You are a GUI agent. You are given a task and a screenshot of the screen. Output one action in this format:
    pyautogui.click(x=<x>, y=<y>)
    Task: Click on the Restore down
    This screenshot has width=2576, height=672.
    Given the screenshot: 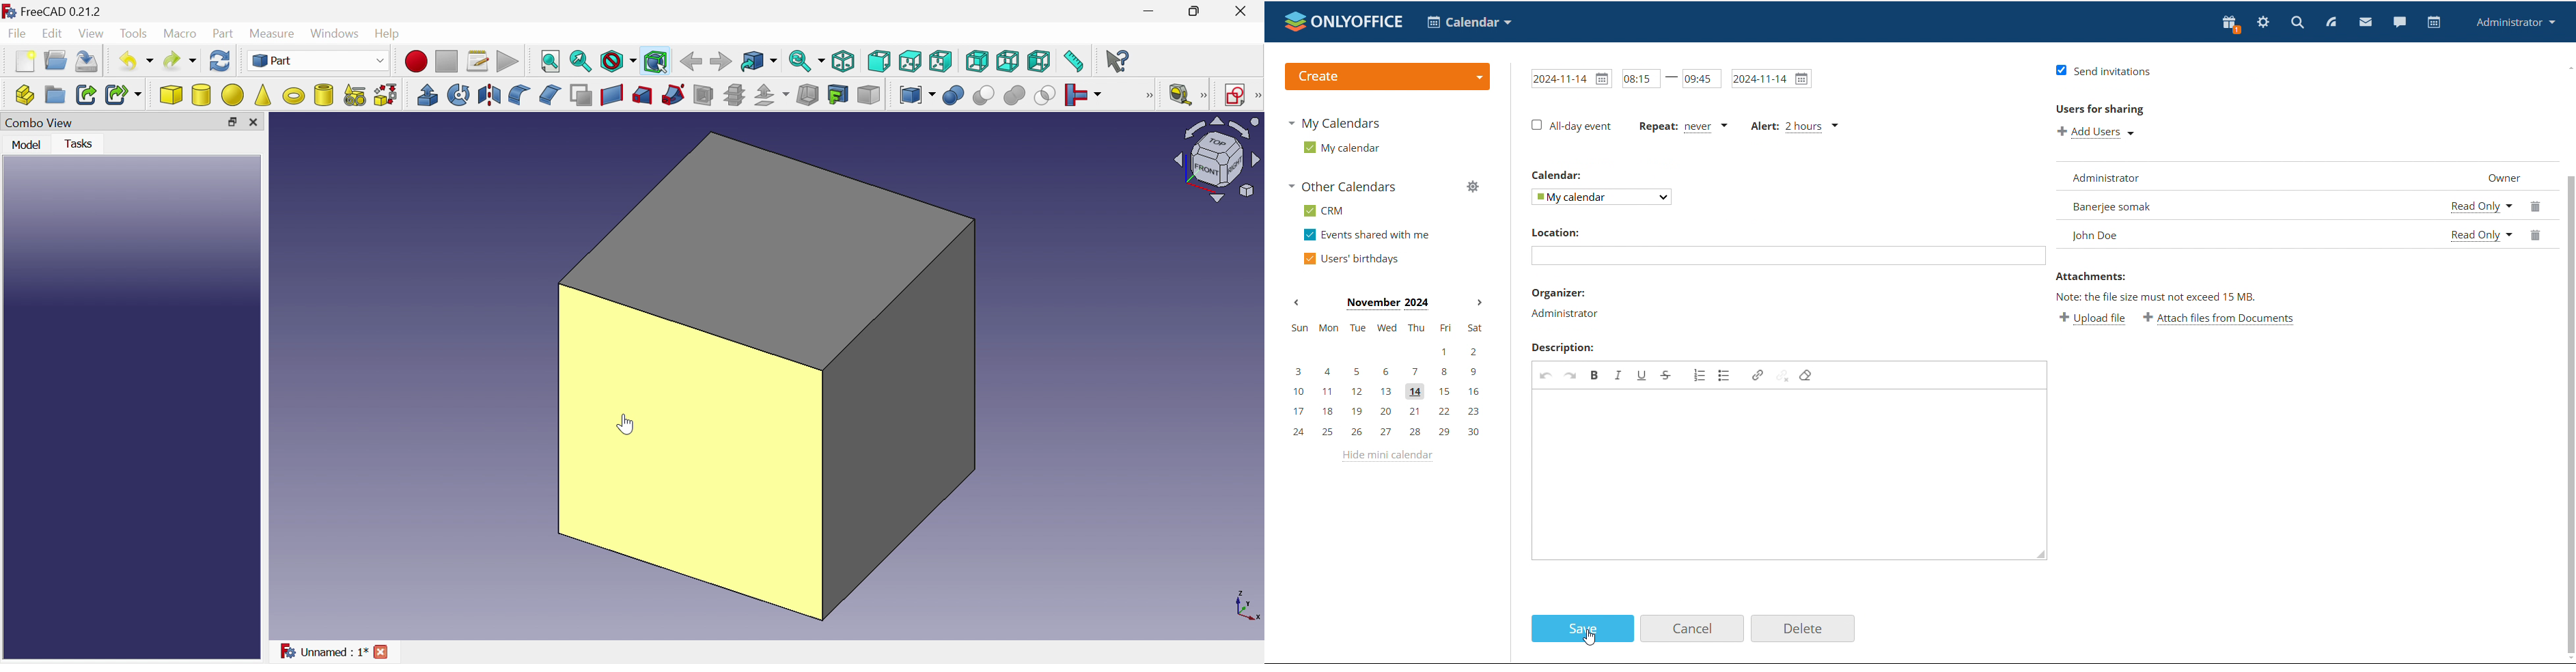 What is the action you would take?
    pyautogui.click(x=1200, y=11)
    